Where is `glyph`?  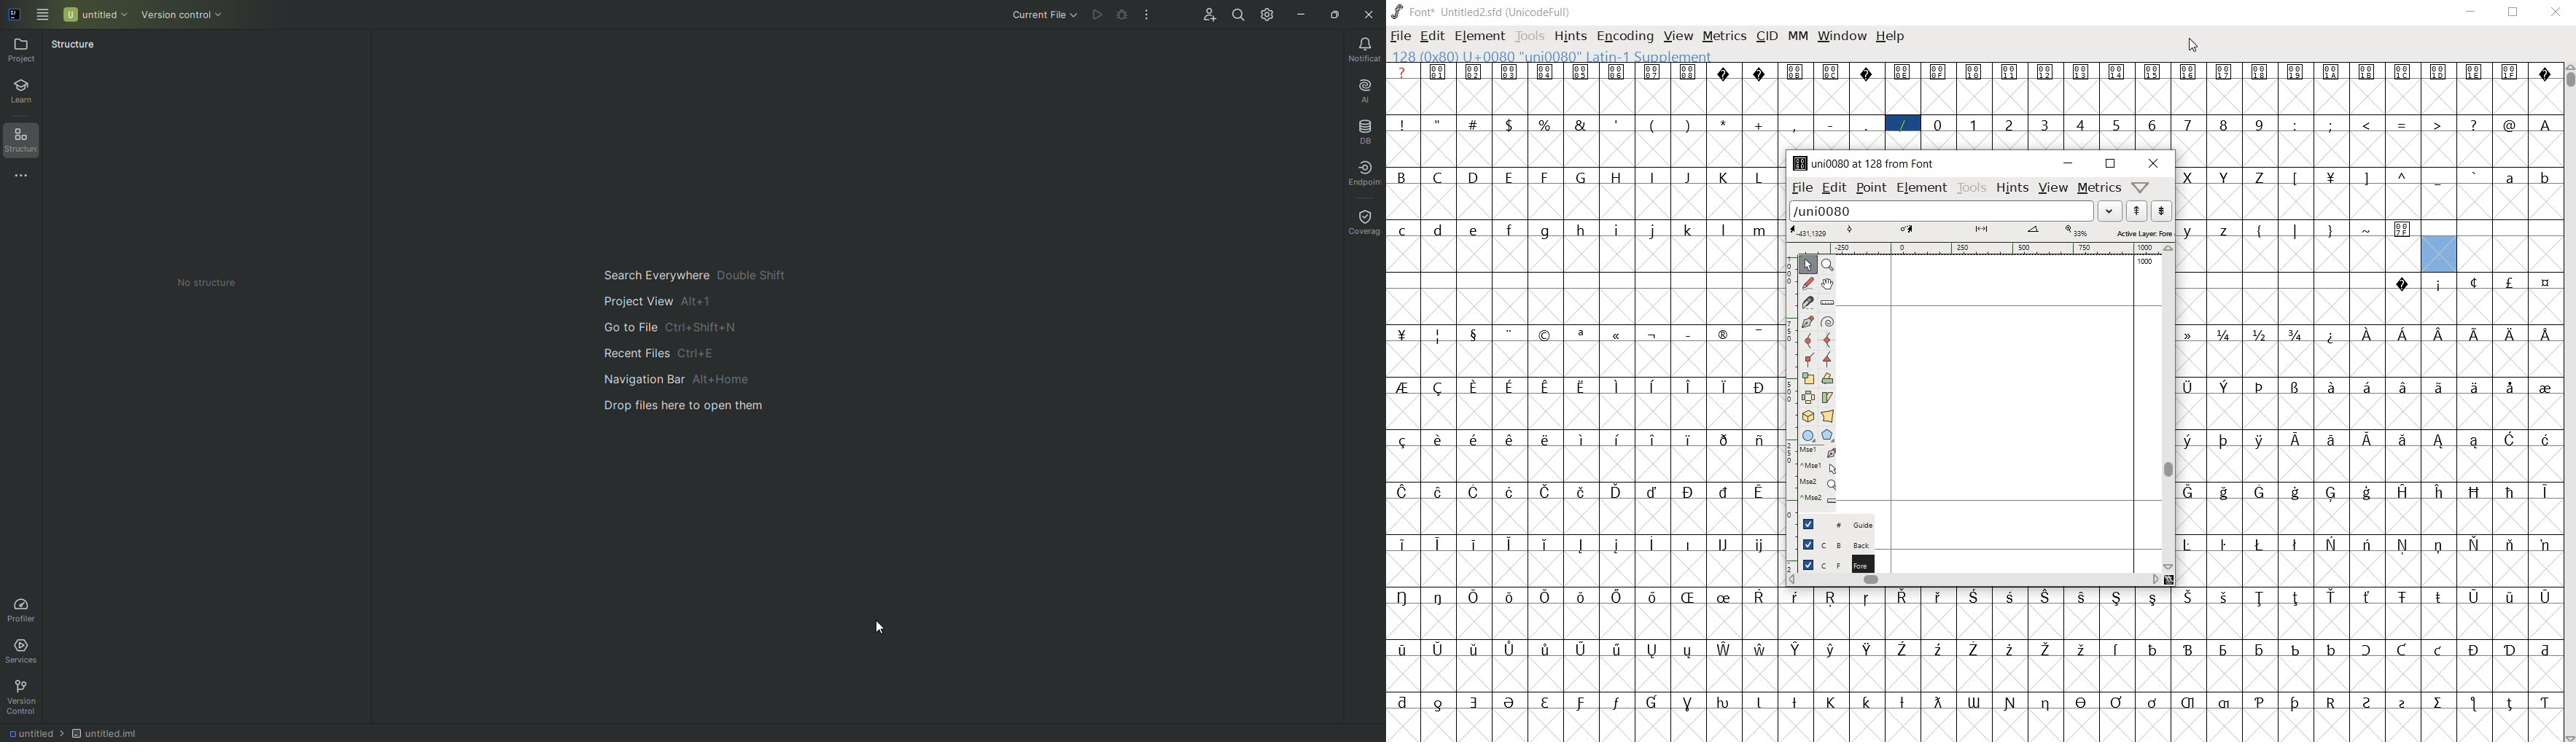 glyph is located at coordinates (1831, 125).